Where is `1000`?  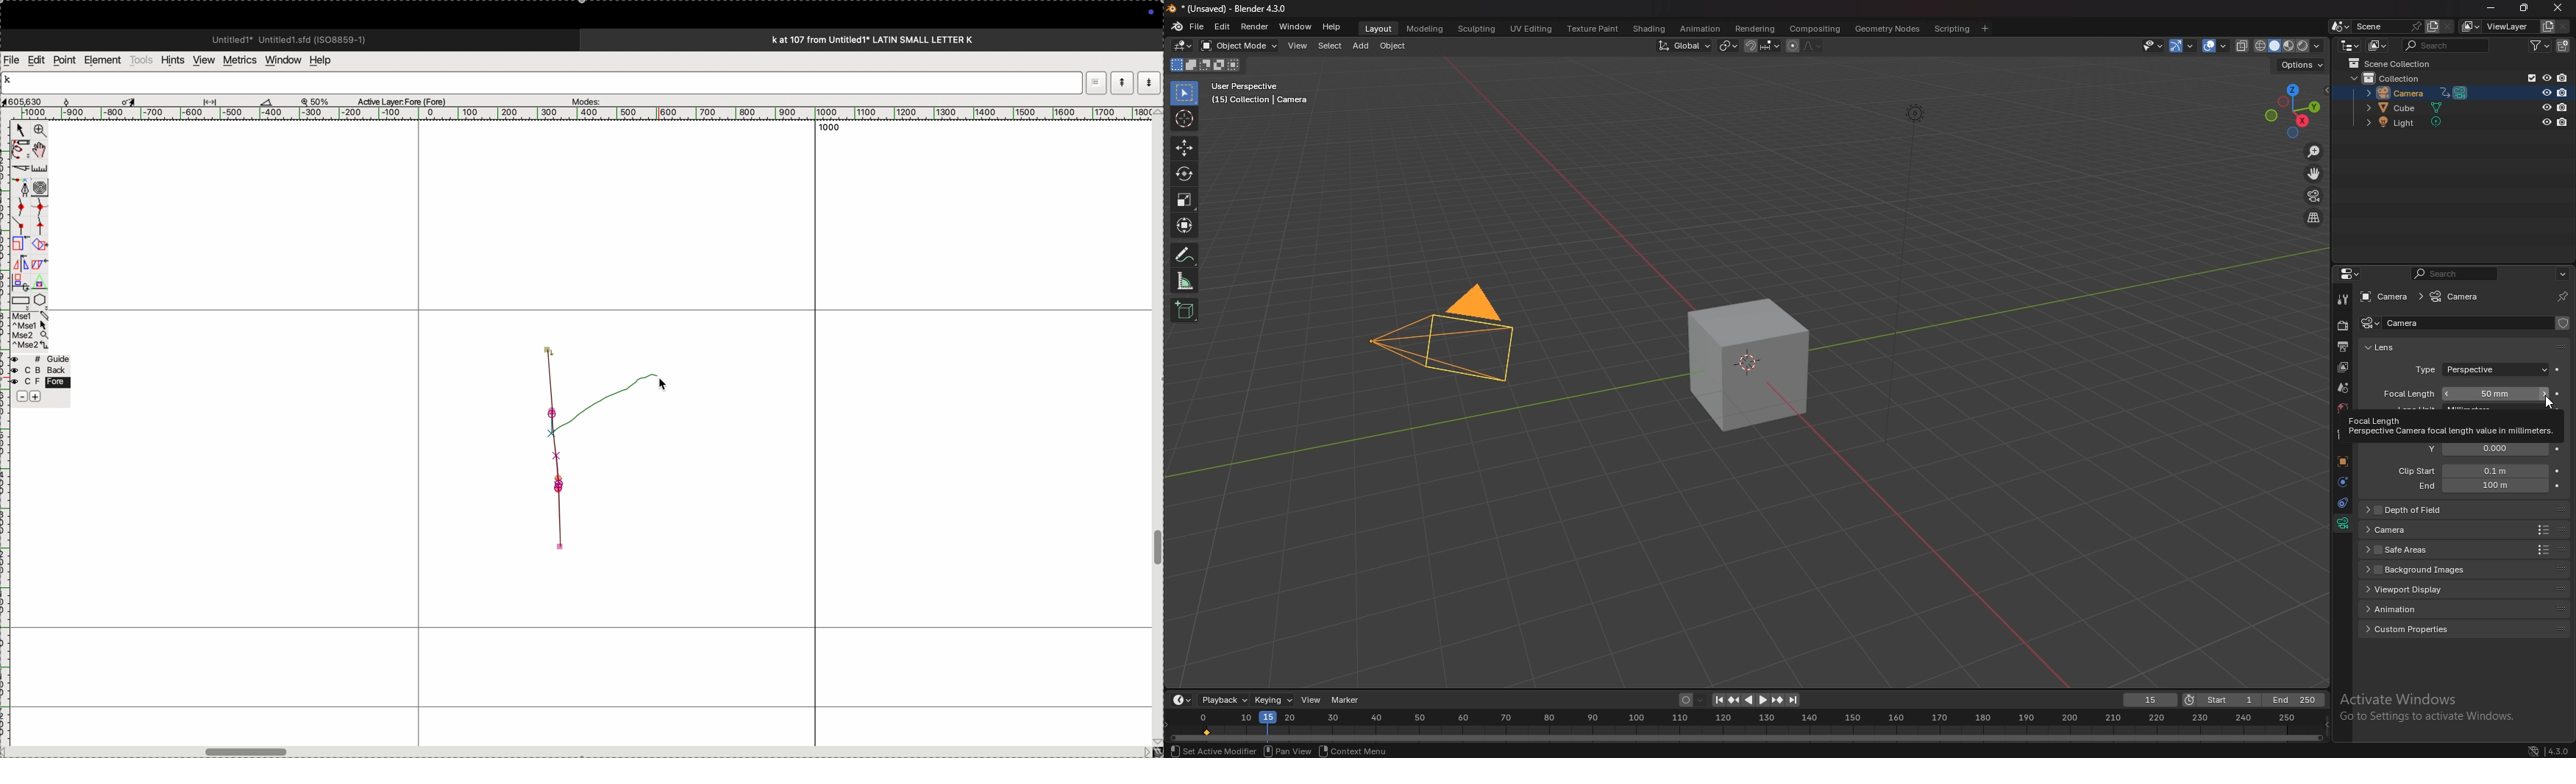 1000 is located at coordinates (837, 131).